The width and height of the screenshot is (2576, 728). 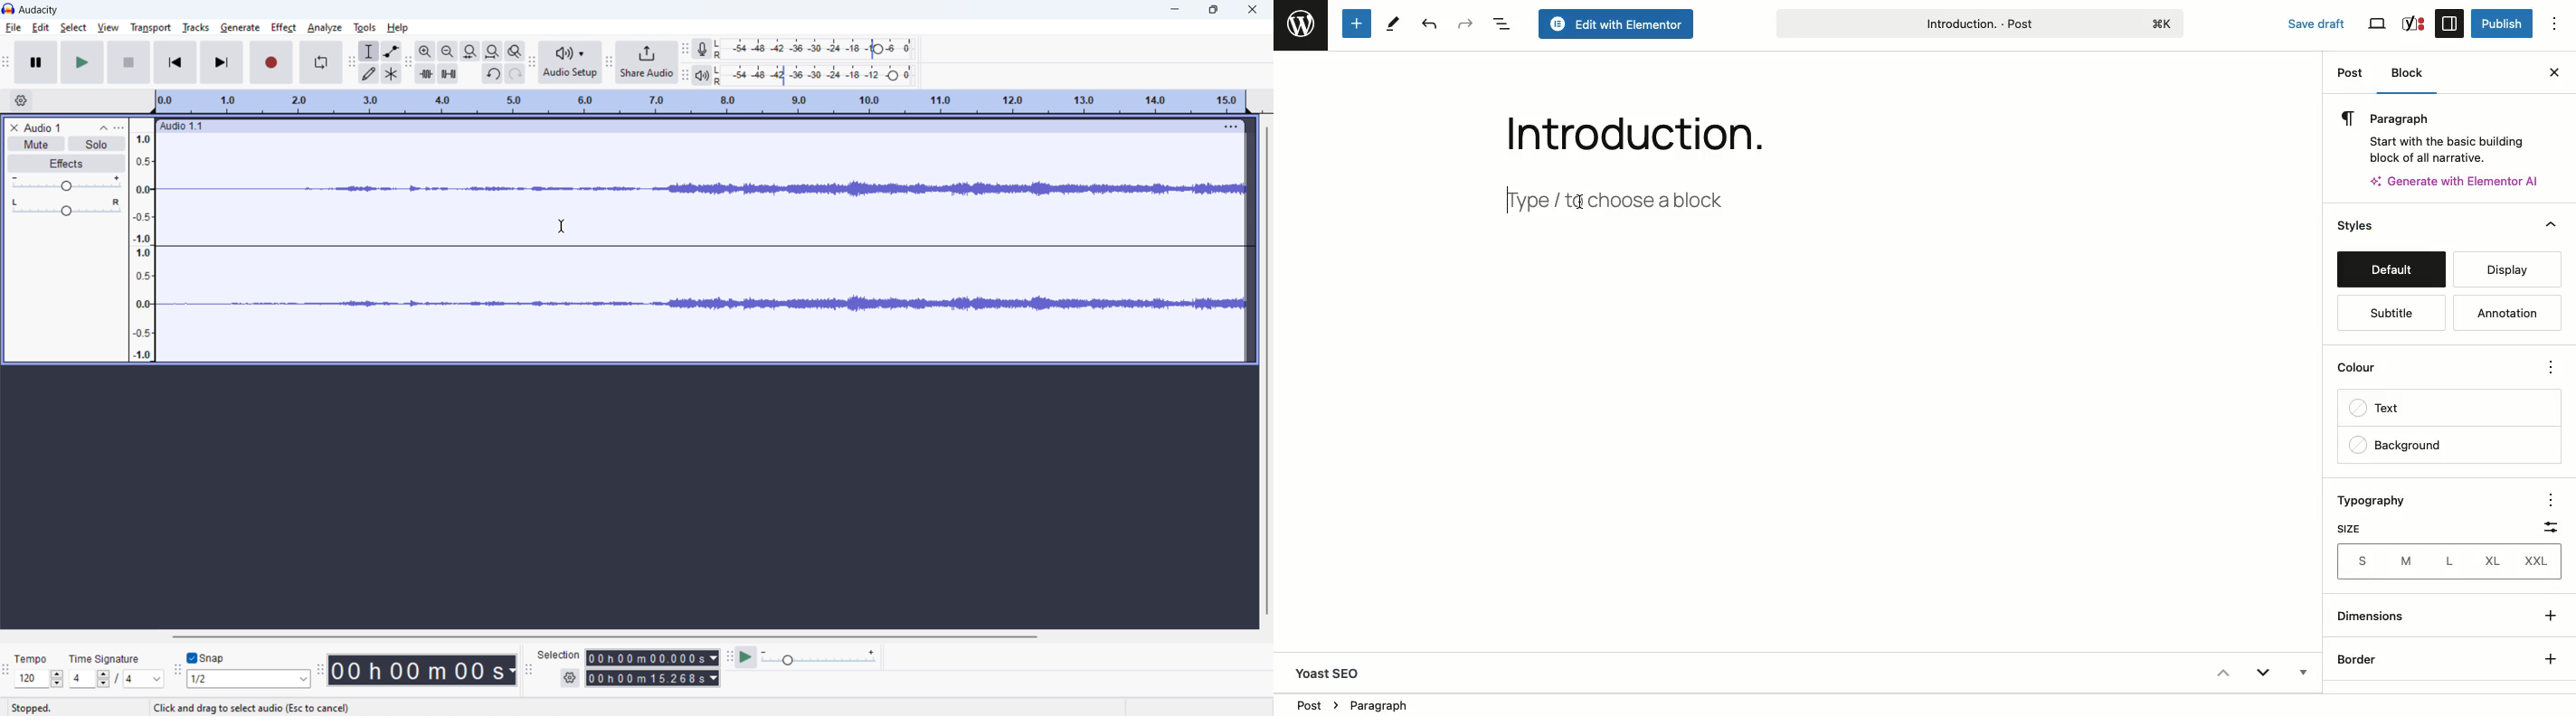 I want to click on record, so click(x=272, y=62).